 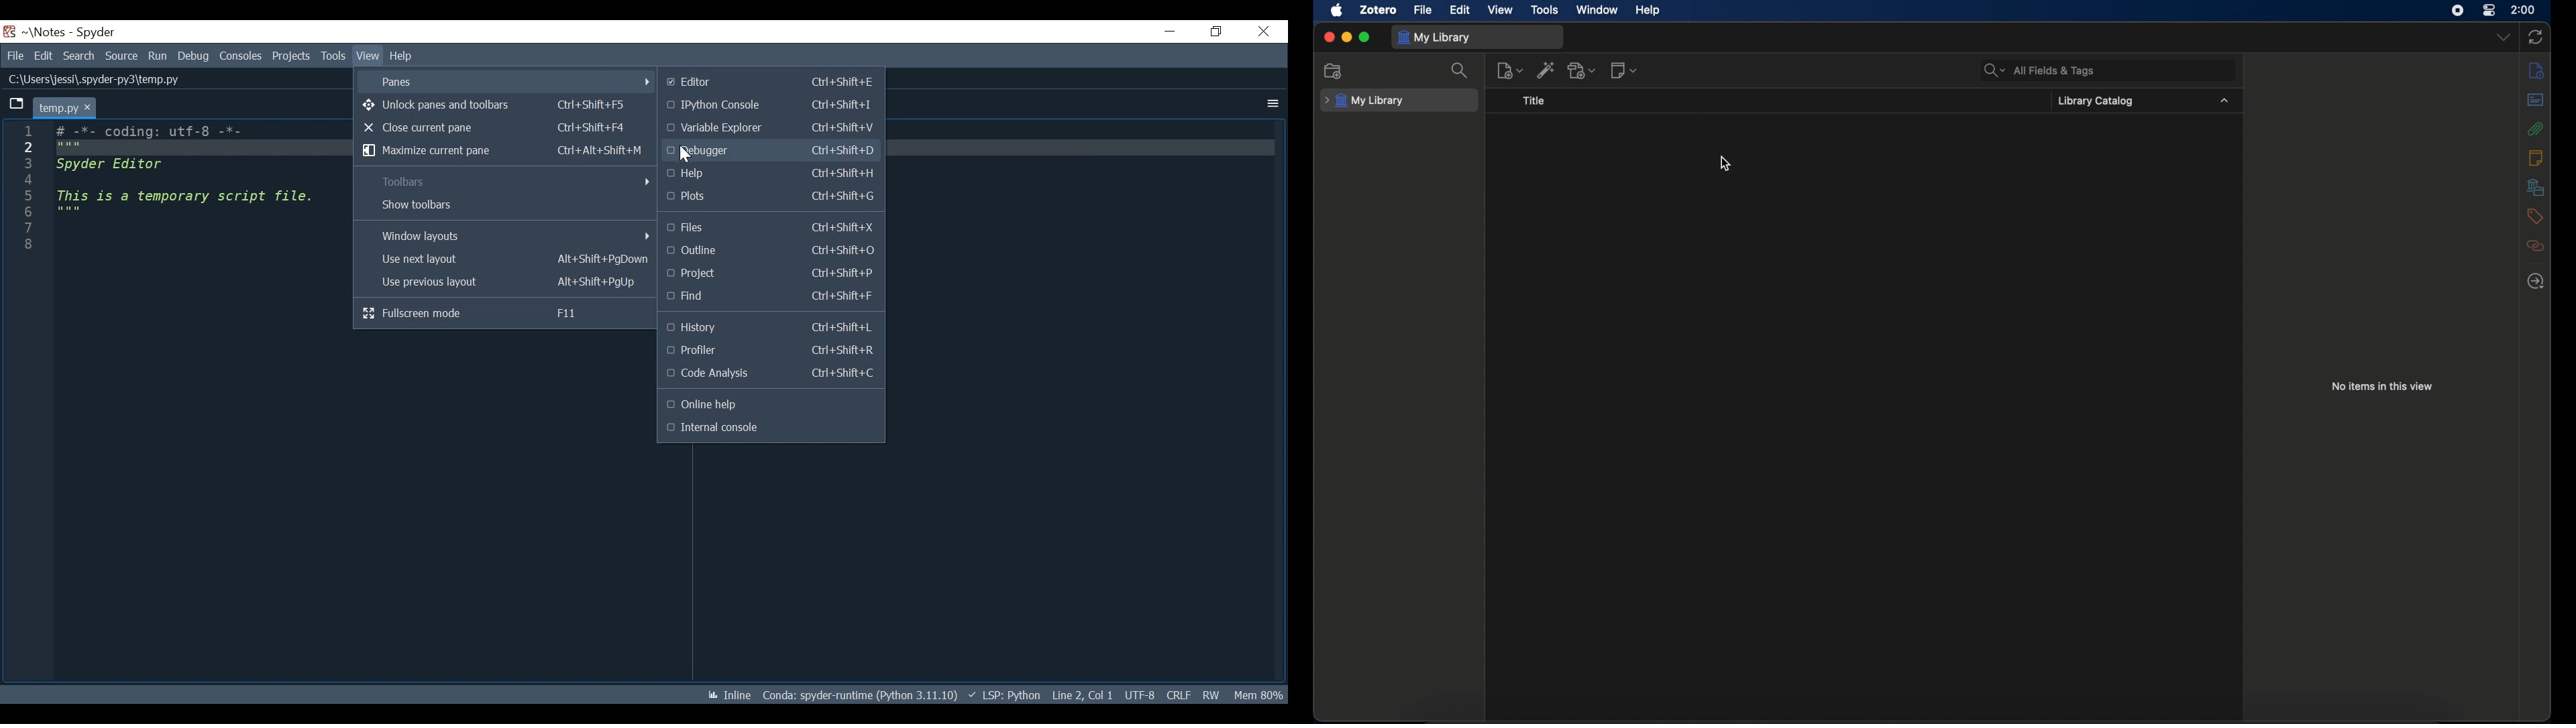 What do you see at coordinates (2536, 188) in the screenshot?
I see `libraries` at bounding box center [2536, 188].